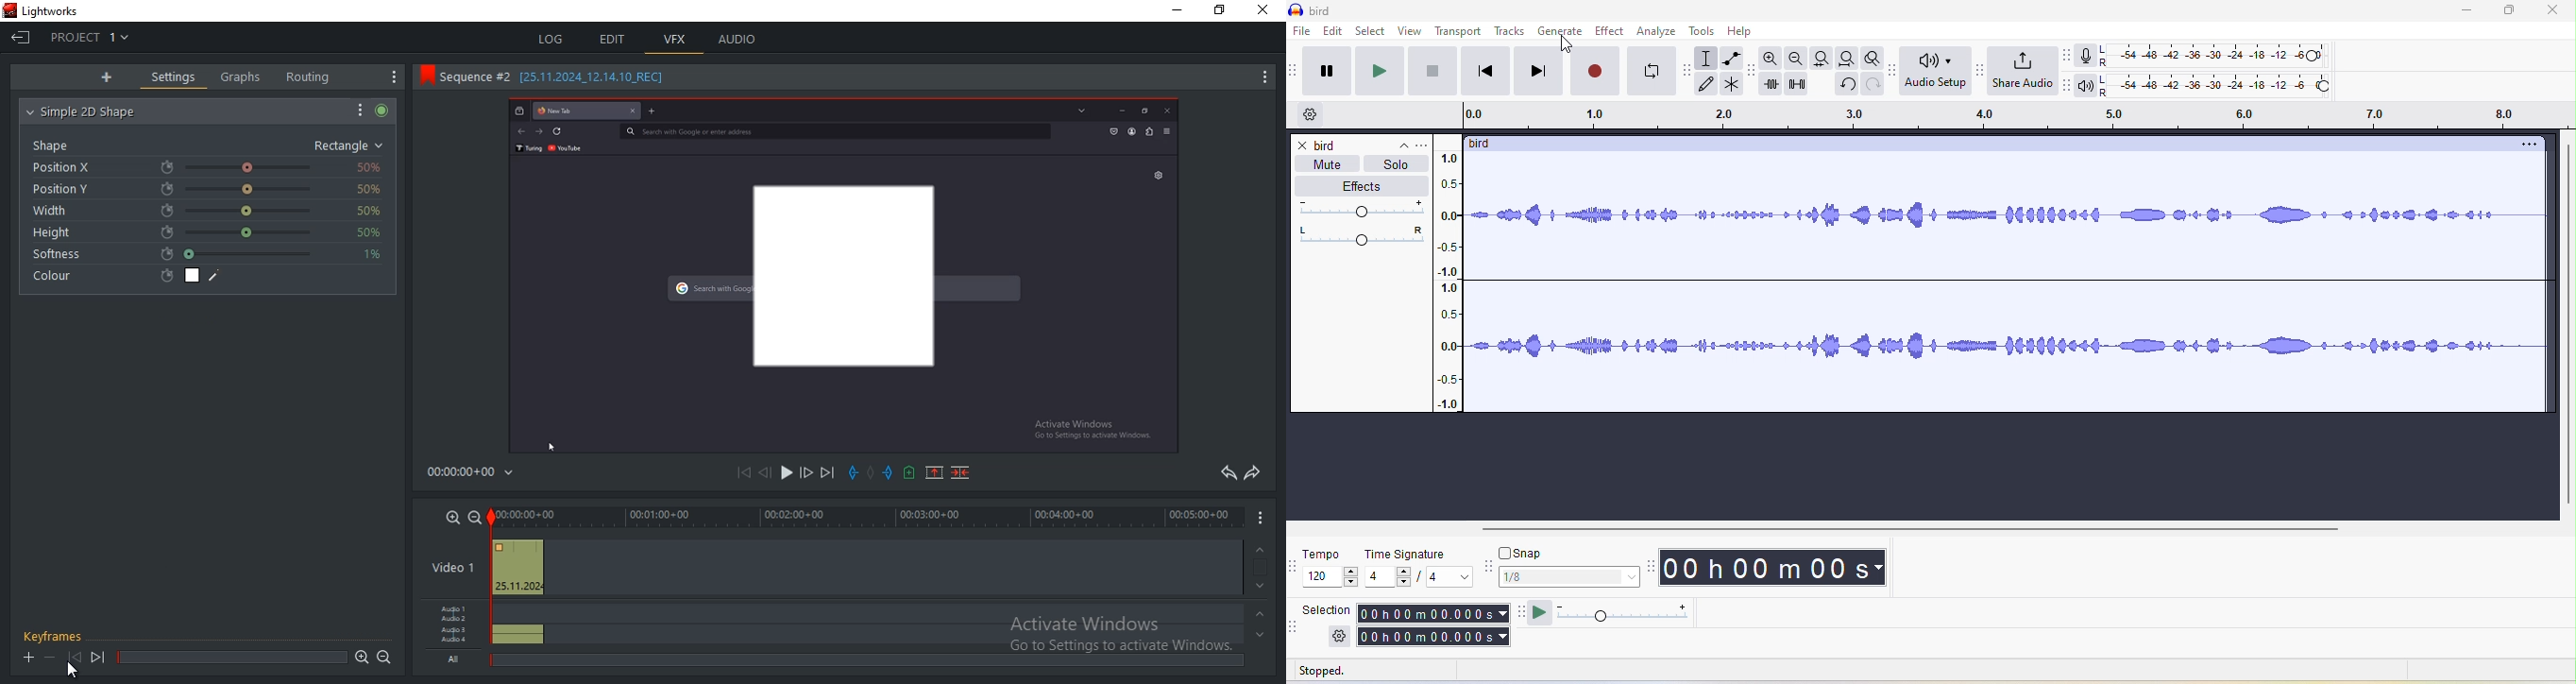 The width and height of the screenshot is (2576, 700). What do you see at coordinates (1422, 145) in the screenshot?
I see `open menu` at bounding box center [1422, 145].